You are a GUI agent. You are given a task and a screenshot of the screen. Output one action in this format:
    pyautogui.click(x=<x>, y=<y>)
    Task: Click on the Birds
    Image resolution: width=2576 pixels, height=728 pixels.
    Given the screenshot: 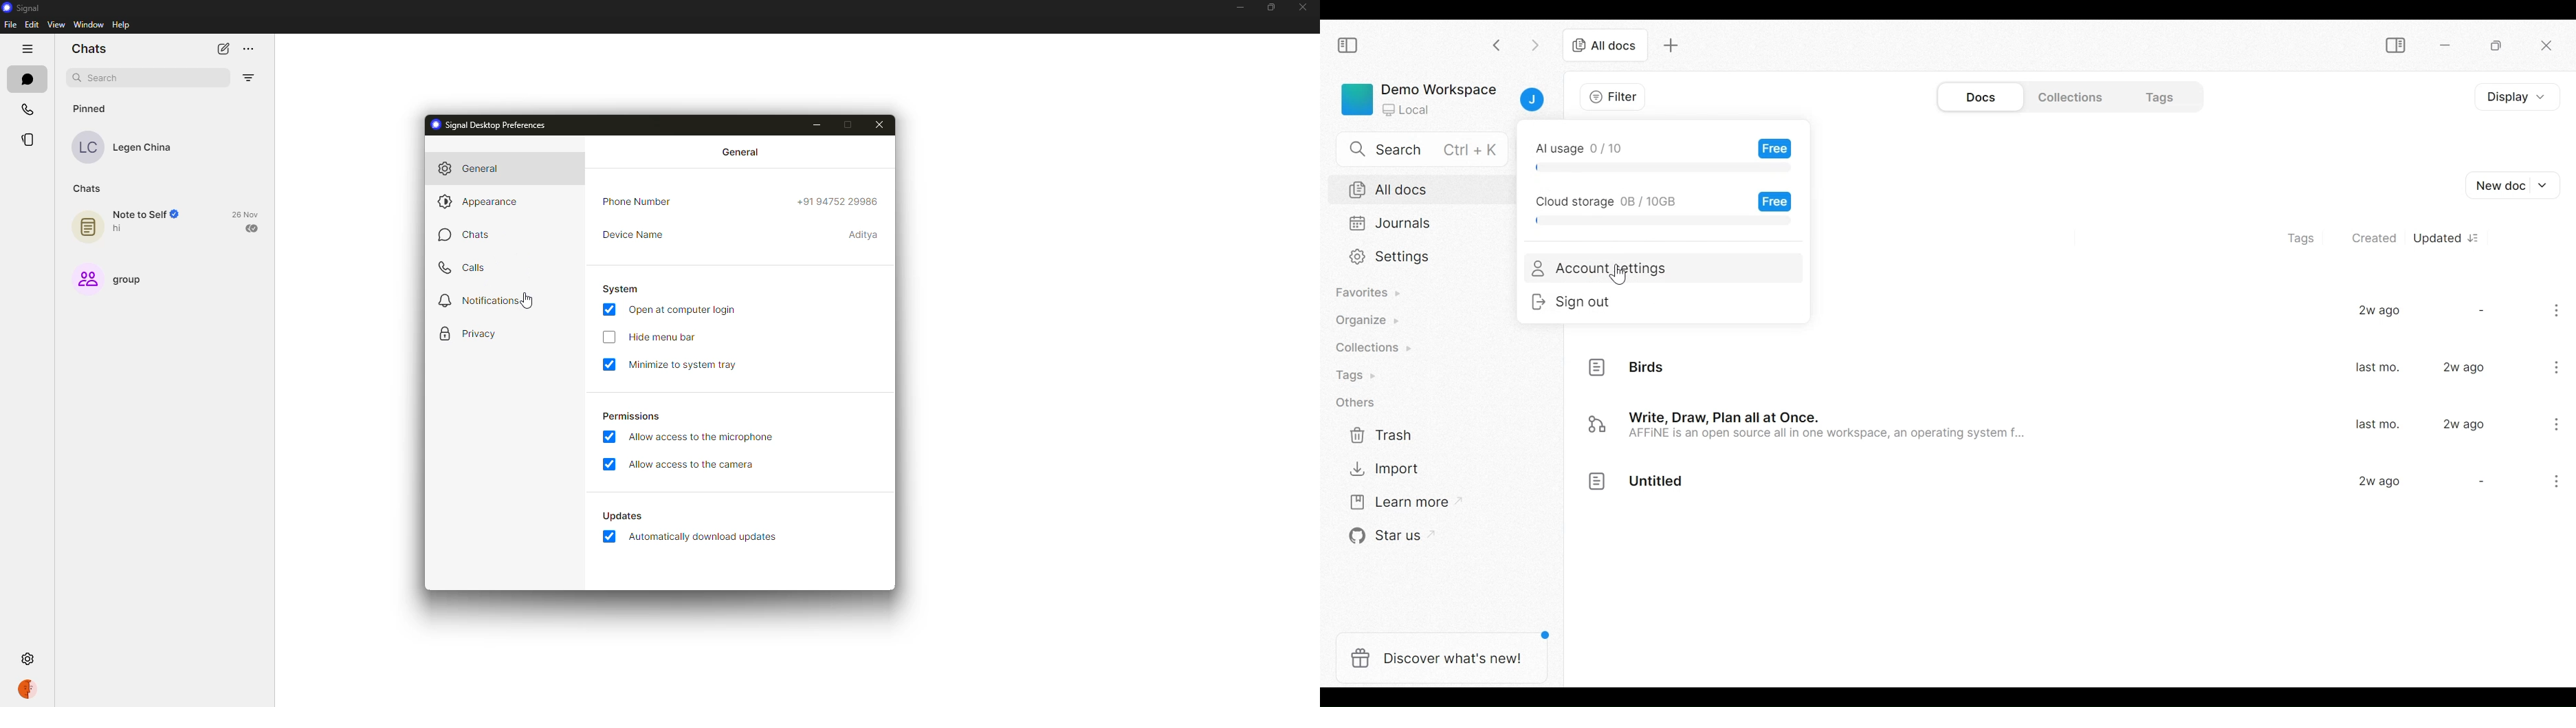 What is the action you would take?
    pyautogui.click(x=1648, y=368)
    